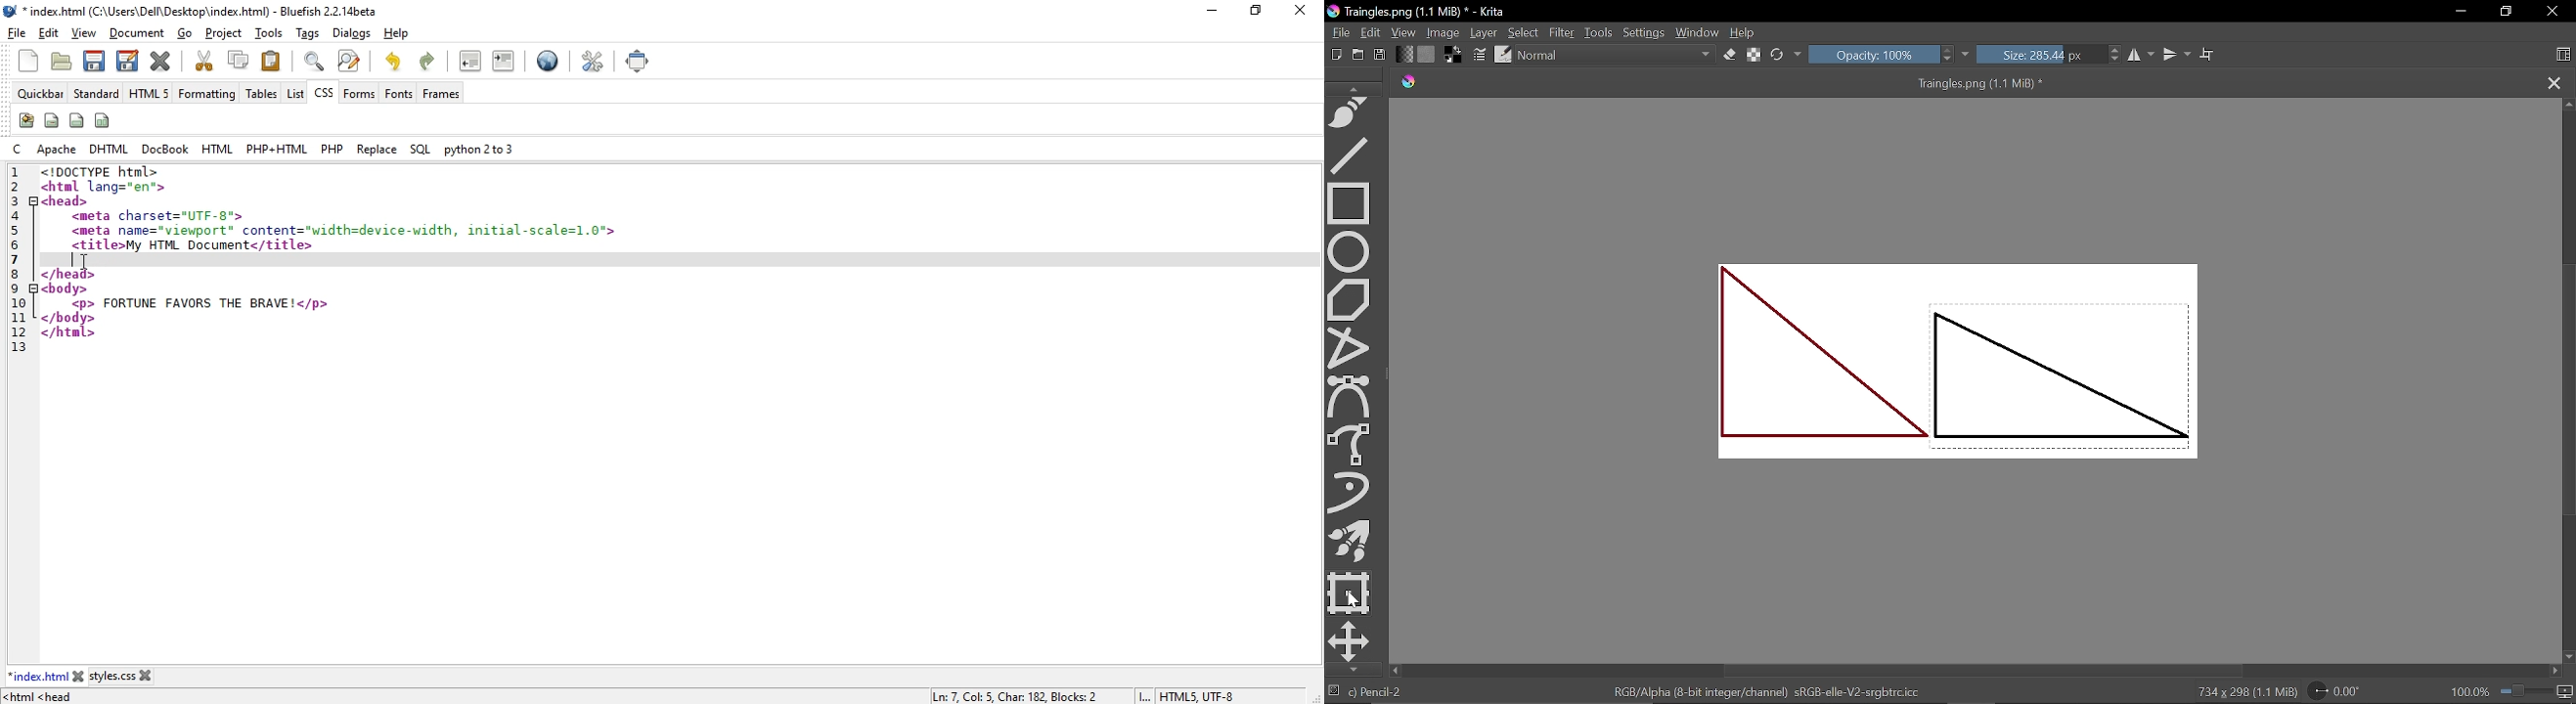  Describe the element at coordinates (12, 12) in the screenshot. I see `bluefish logo` at that location.